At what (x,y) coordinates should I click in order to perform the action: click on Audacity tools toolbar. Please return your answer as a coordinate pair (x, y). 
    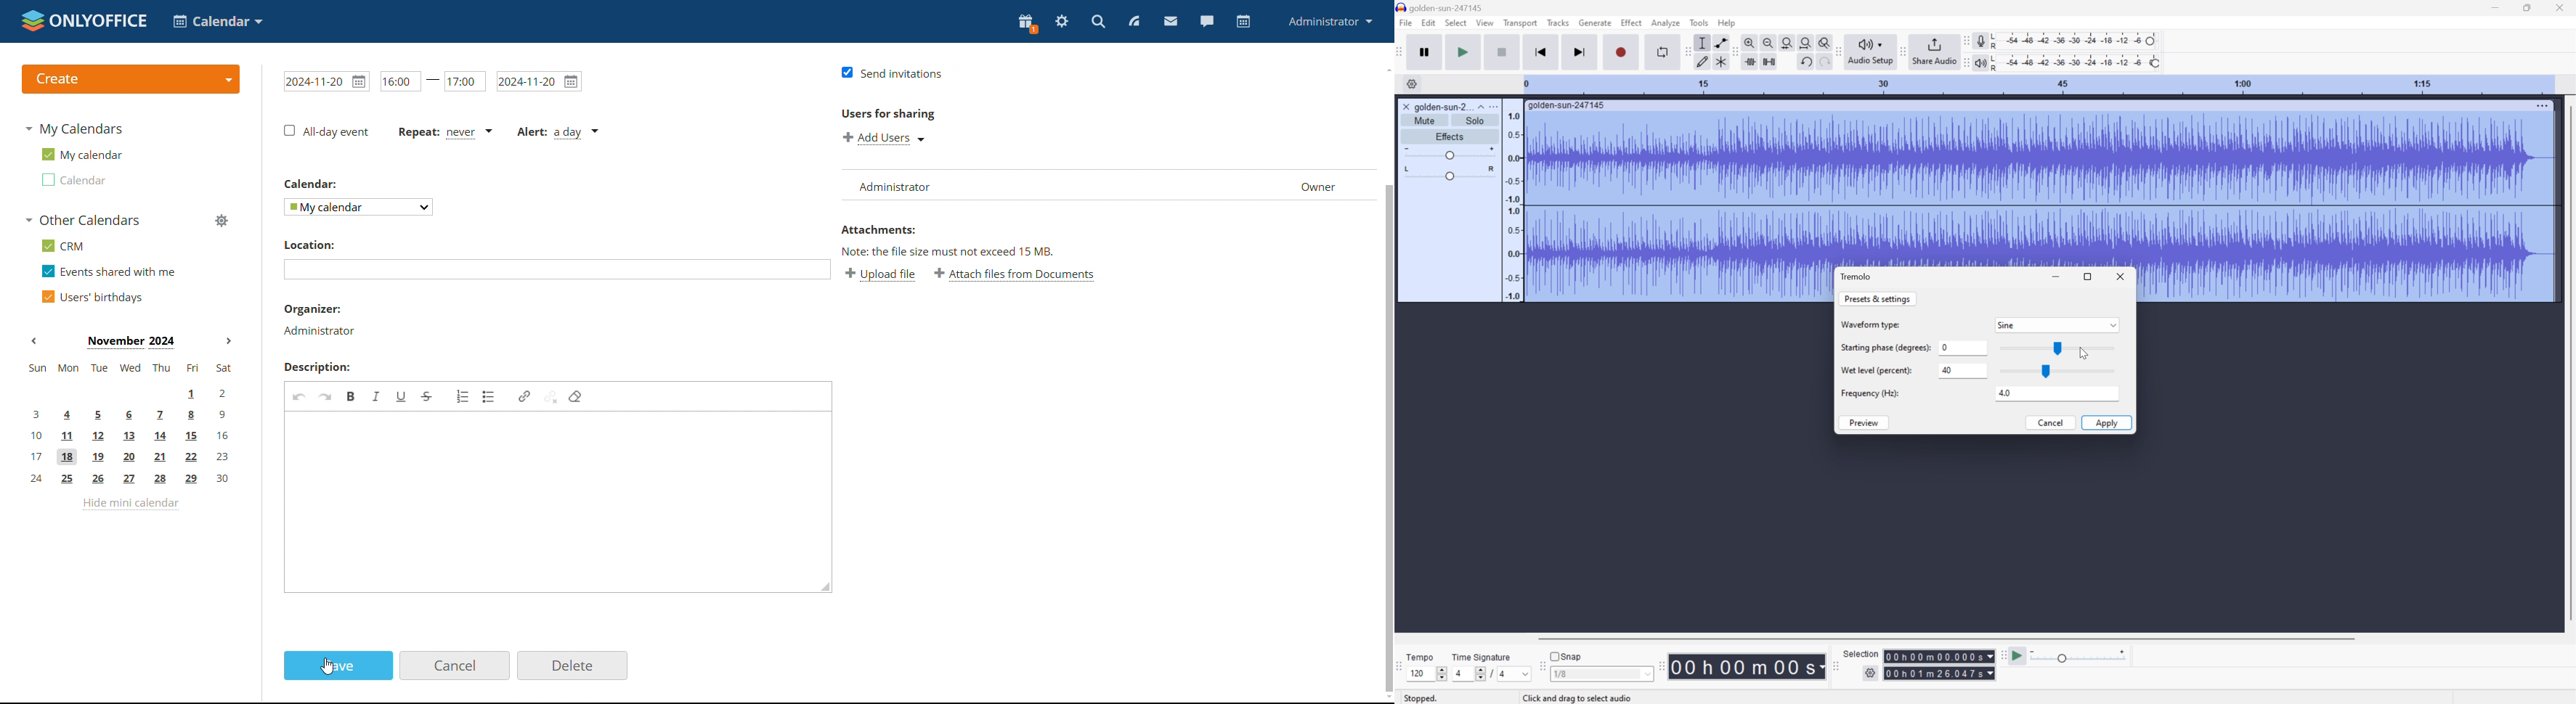
    Looking at the image, I should click on (1686, 51).